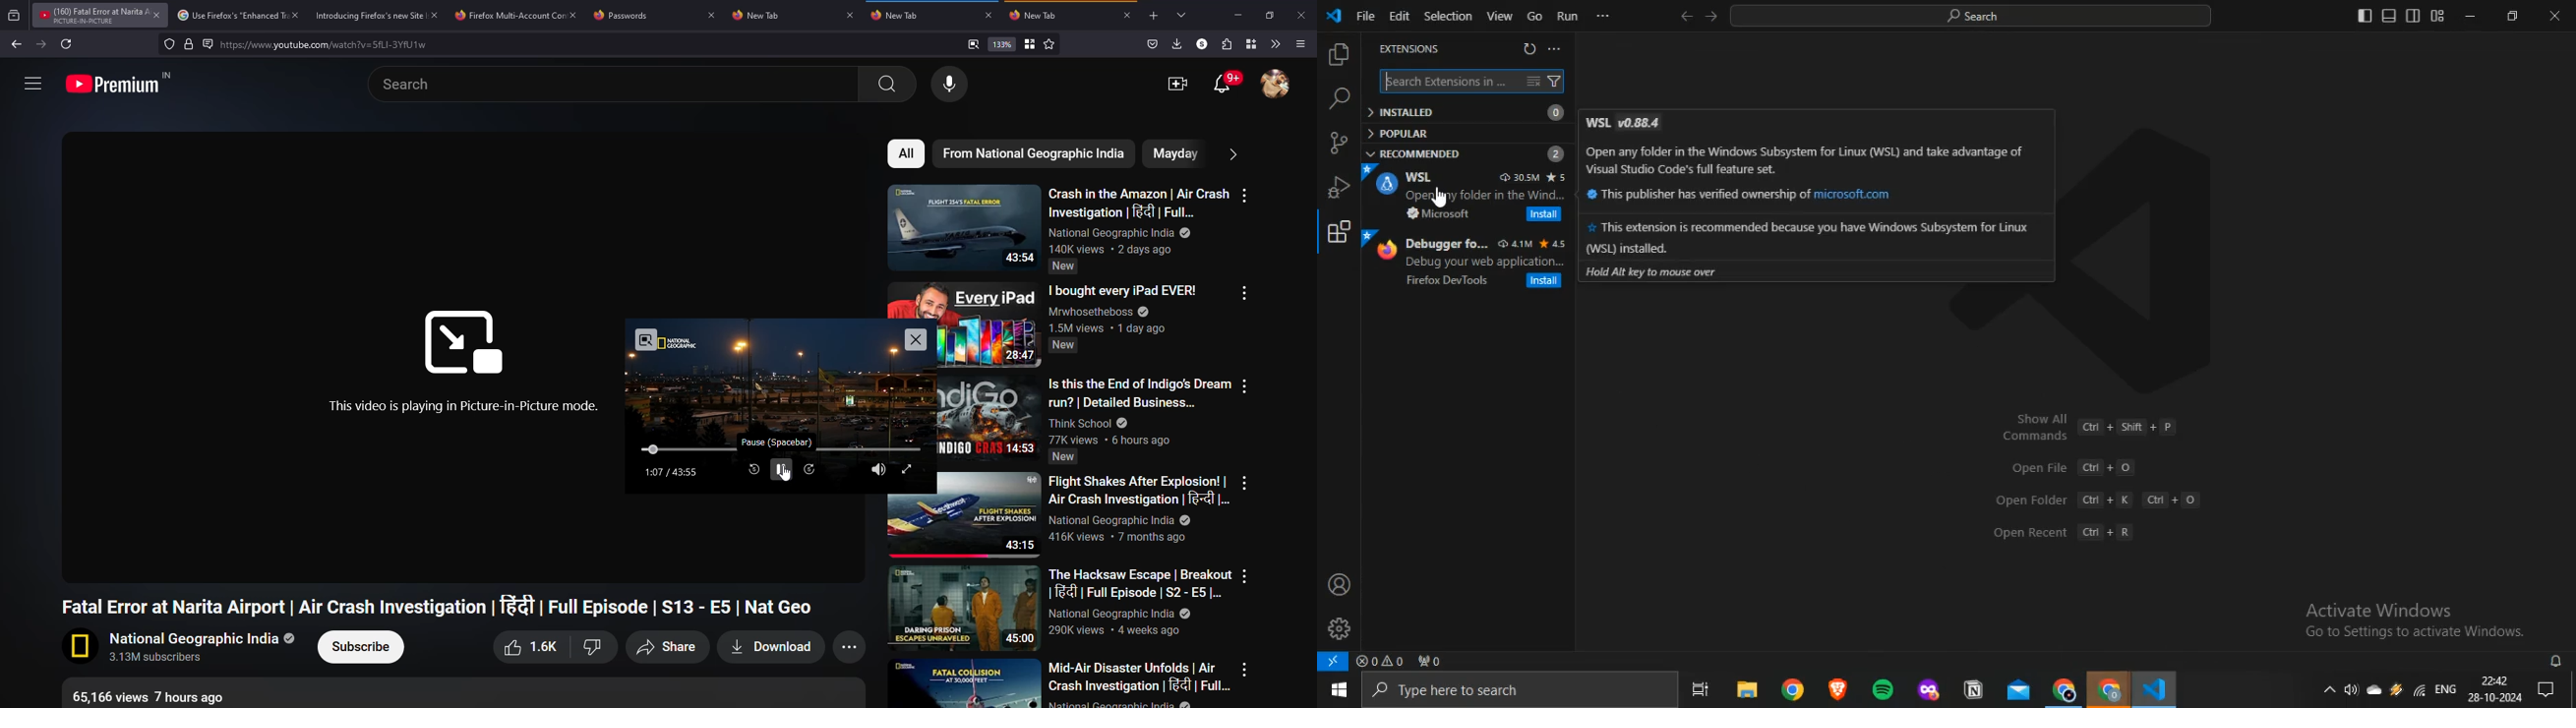 The width and height of the screenshot is (2576, 728). I want to click on like, so click(528, 648).